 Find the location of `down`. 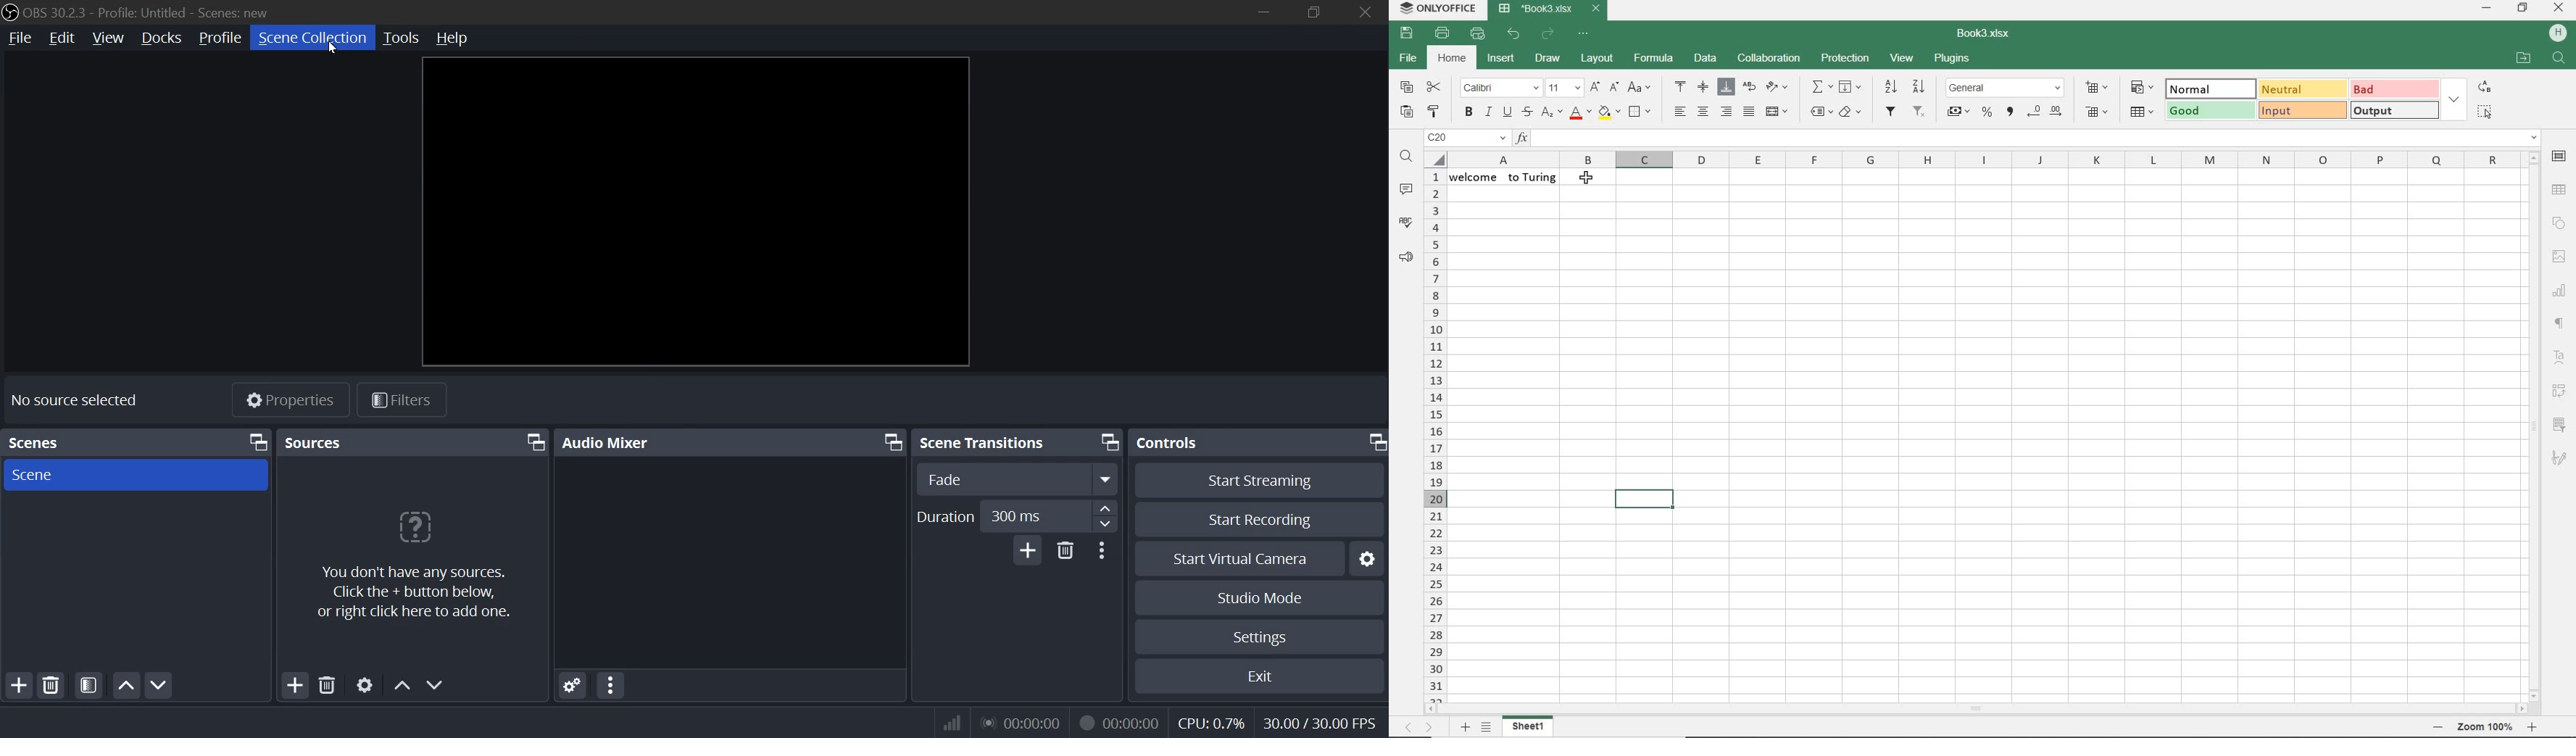

down is located at coordinates (1103, 523).